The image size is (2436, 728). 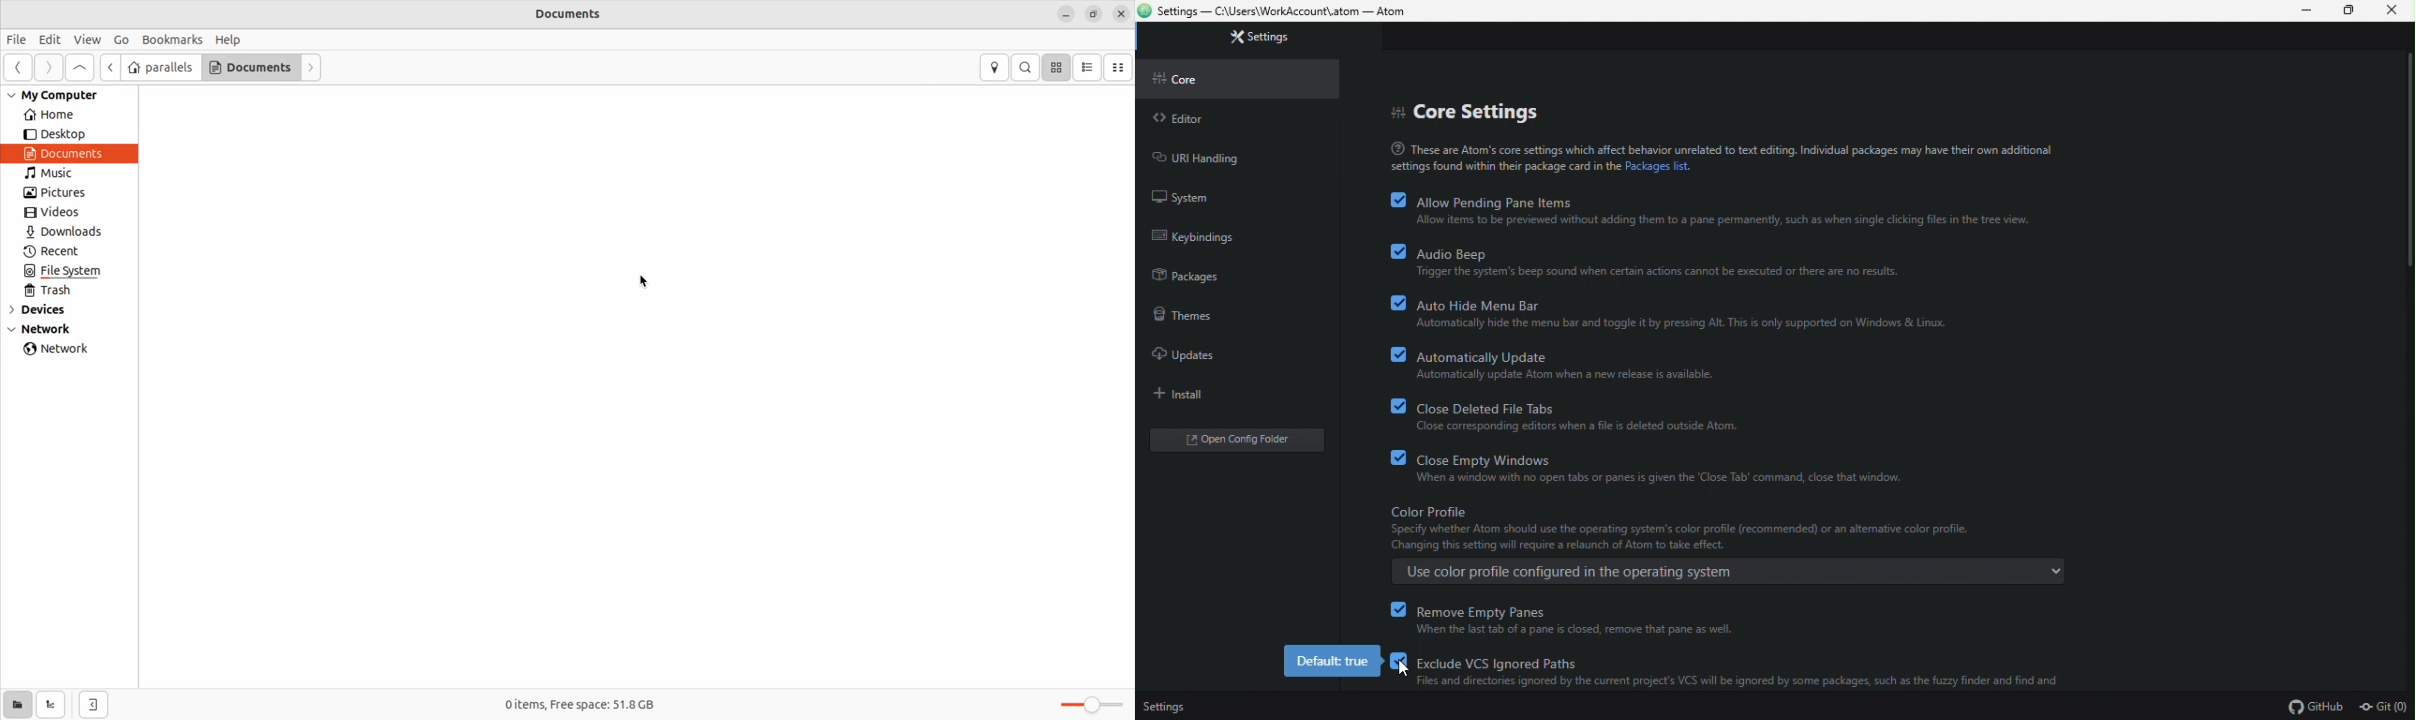 I want to click on Documents, so click(x=65, y=152).